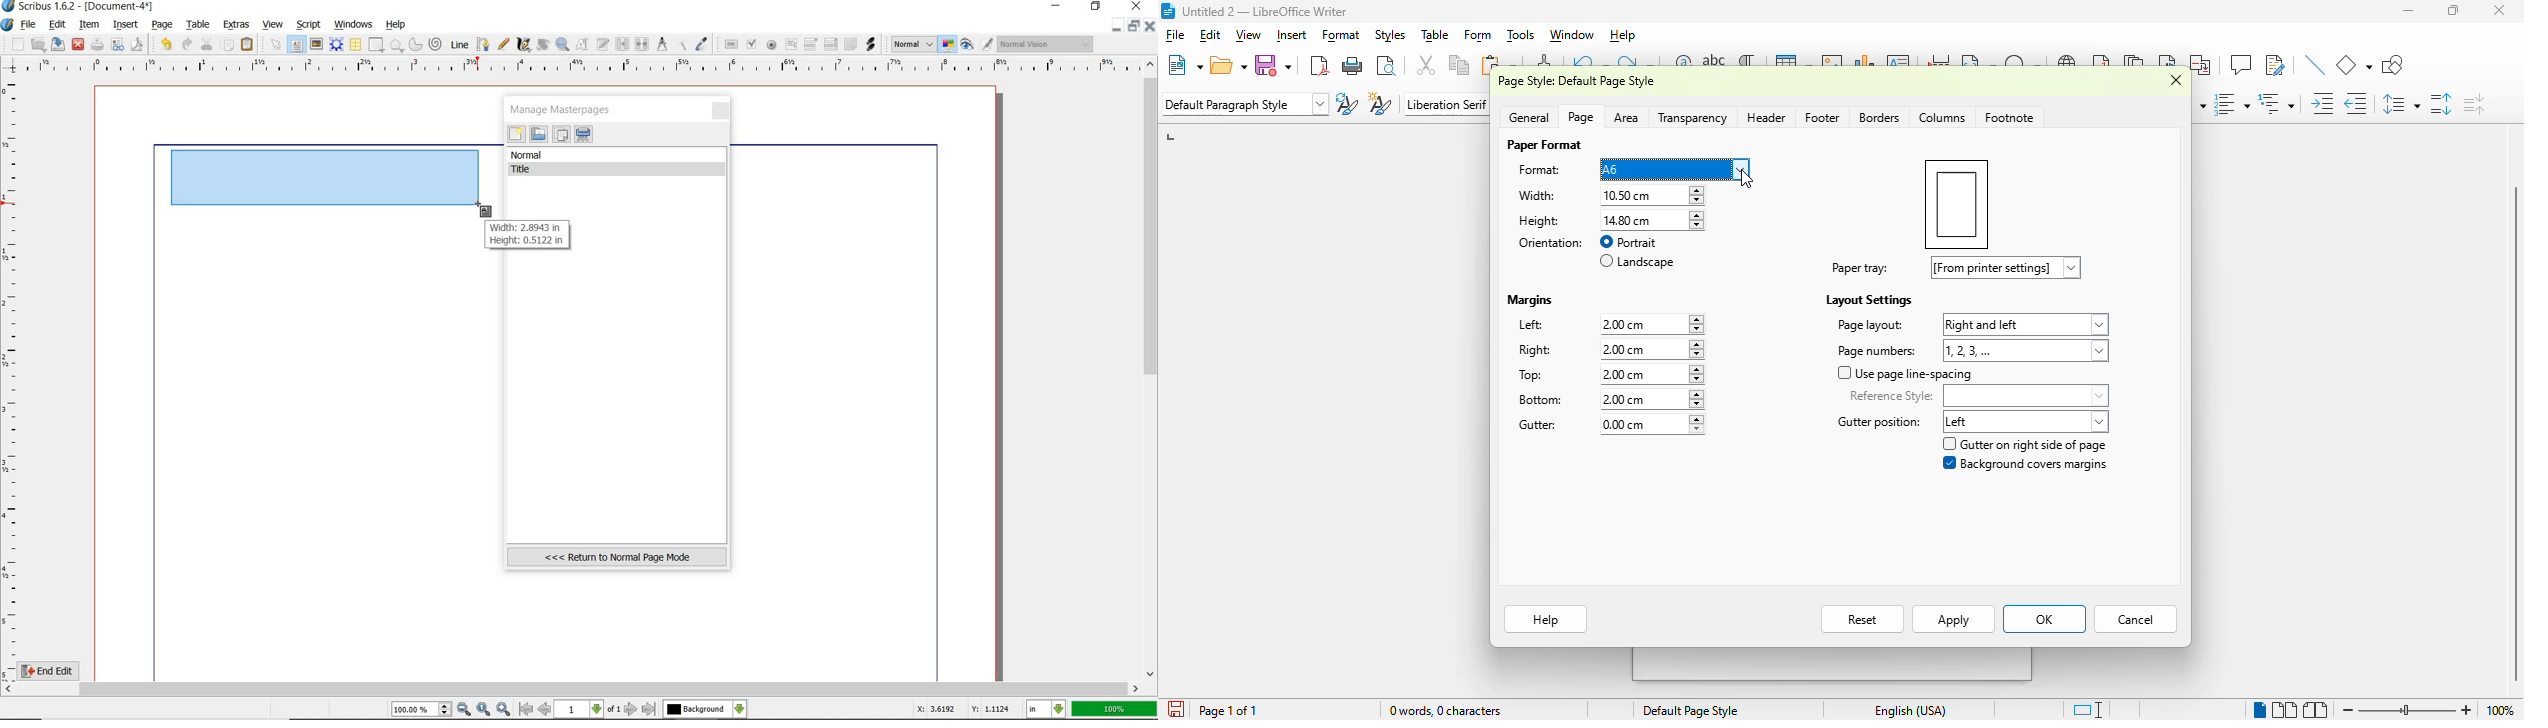 The image size is (2548, 728). I want to click on zoom to 100%, so click(485, 710).